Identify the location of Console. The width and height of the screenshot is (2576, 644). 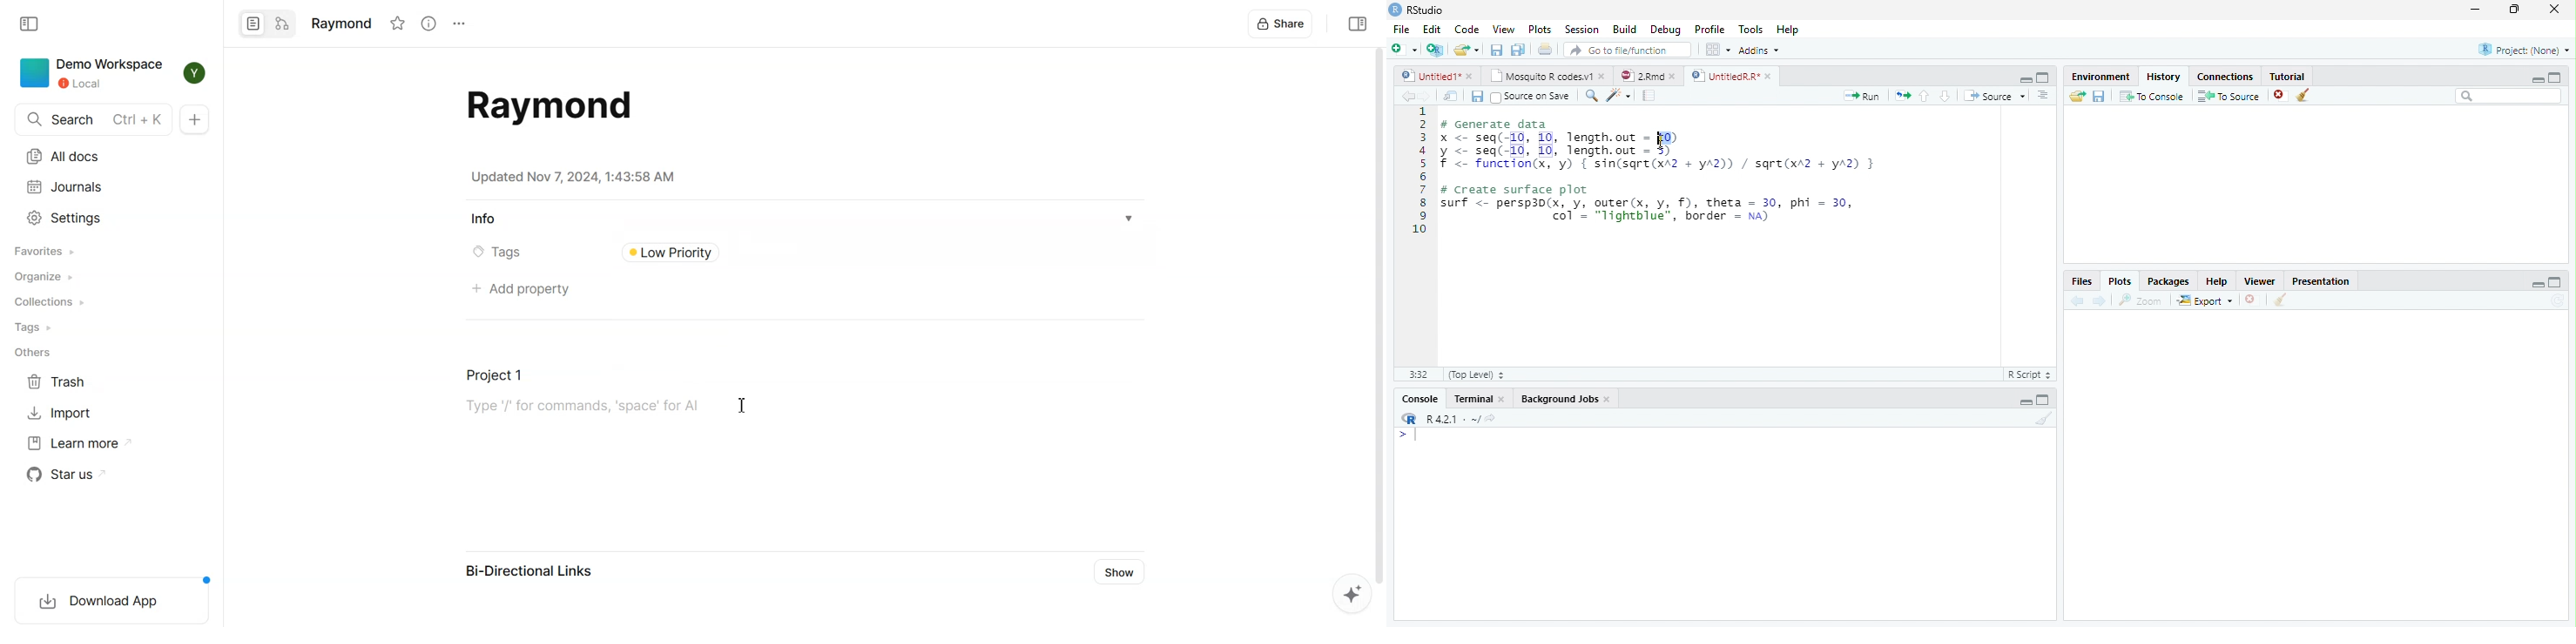
(1420, 399).